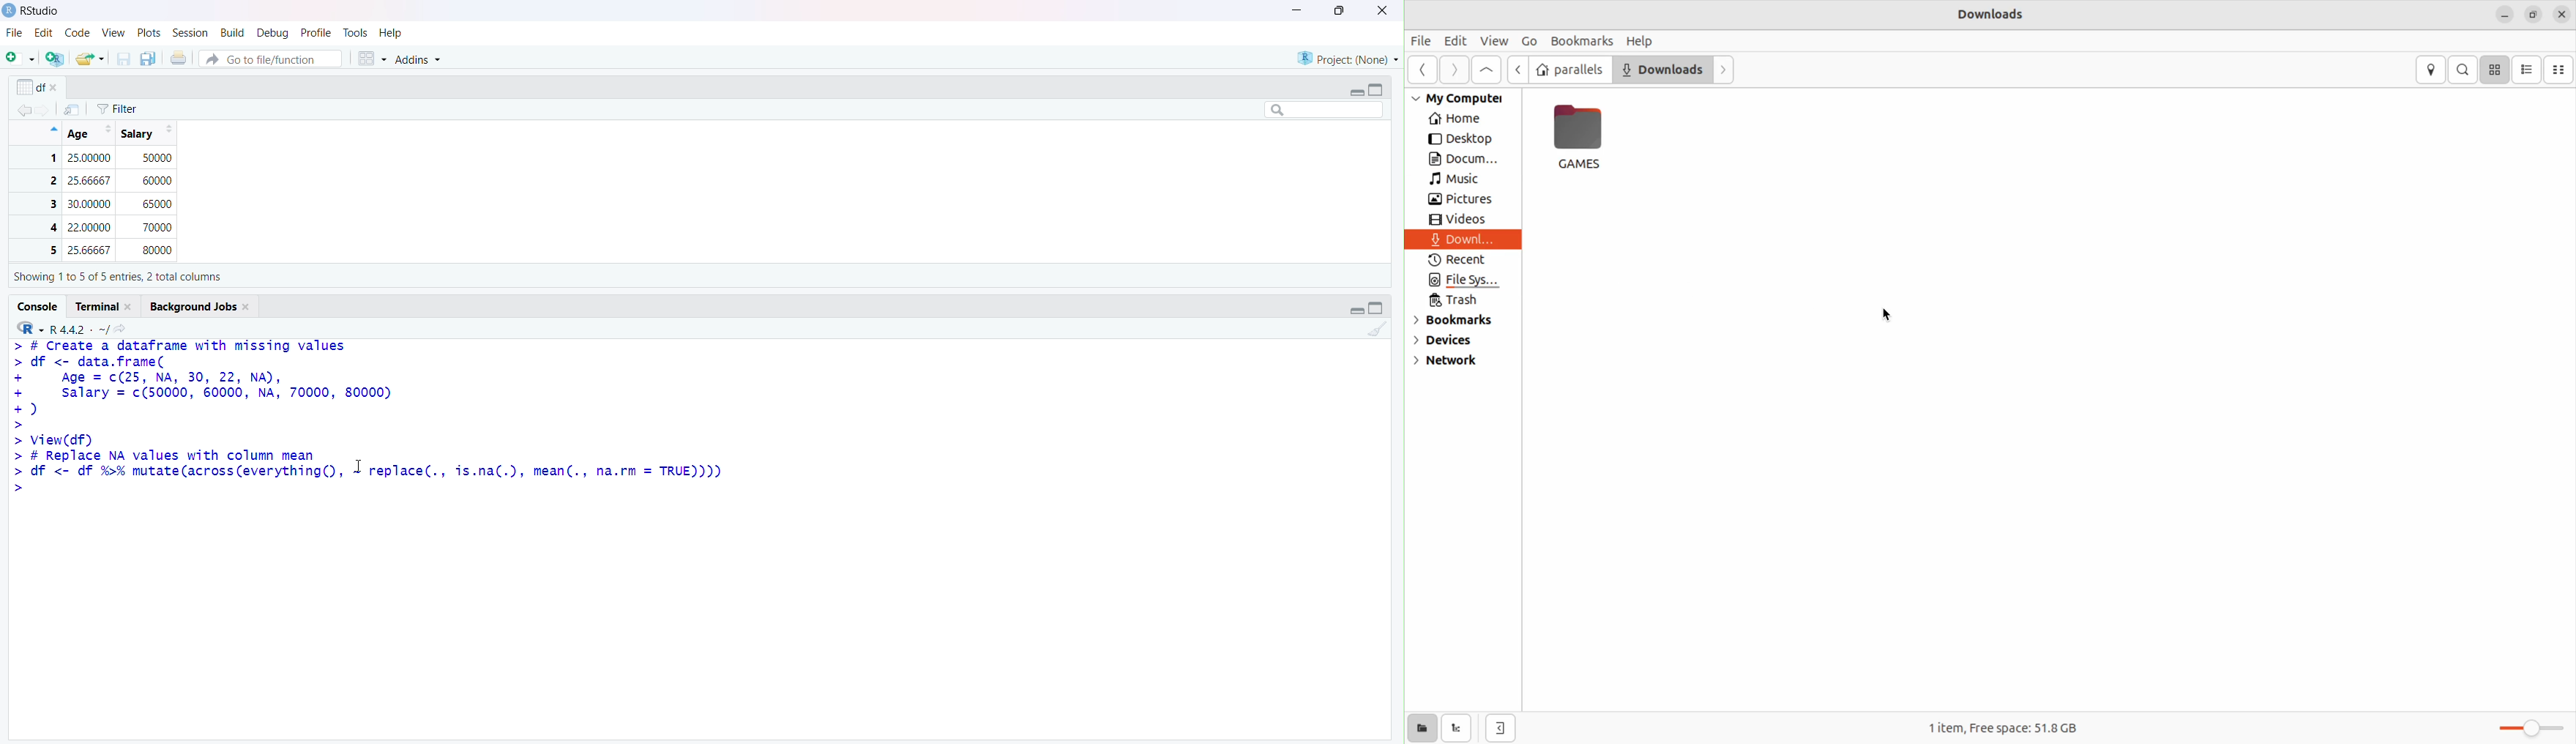 The image size is (2576, 756). I want to click on Build, so click(233, 32).